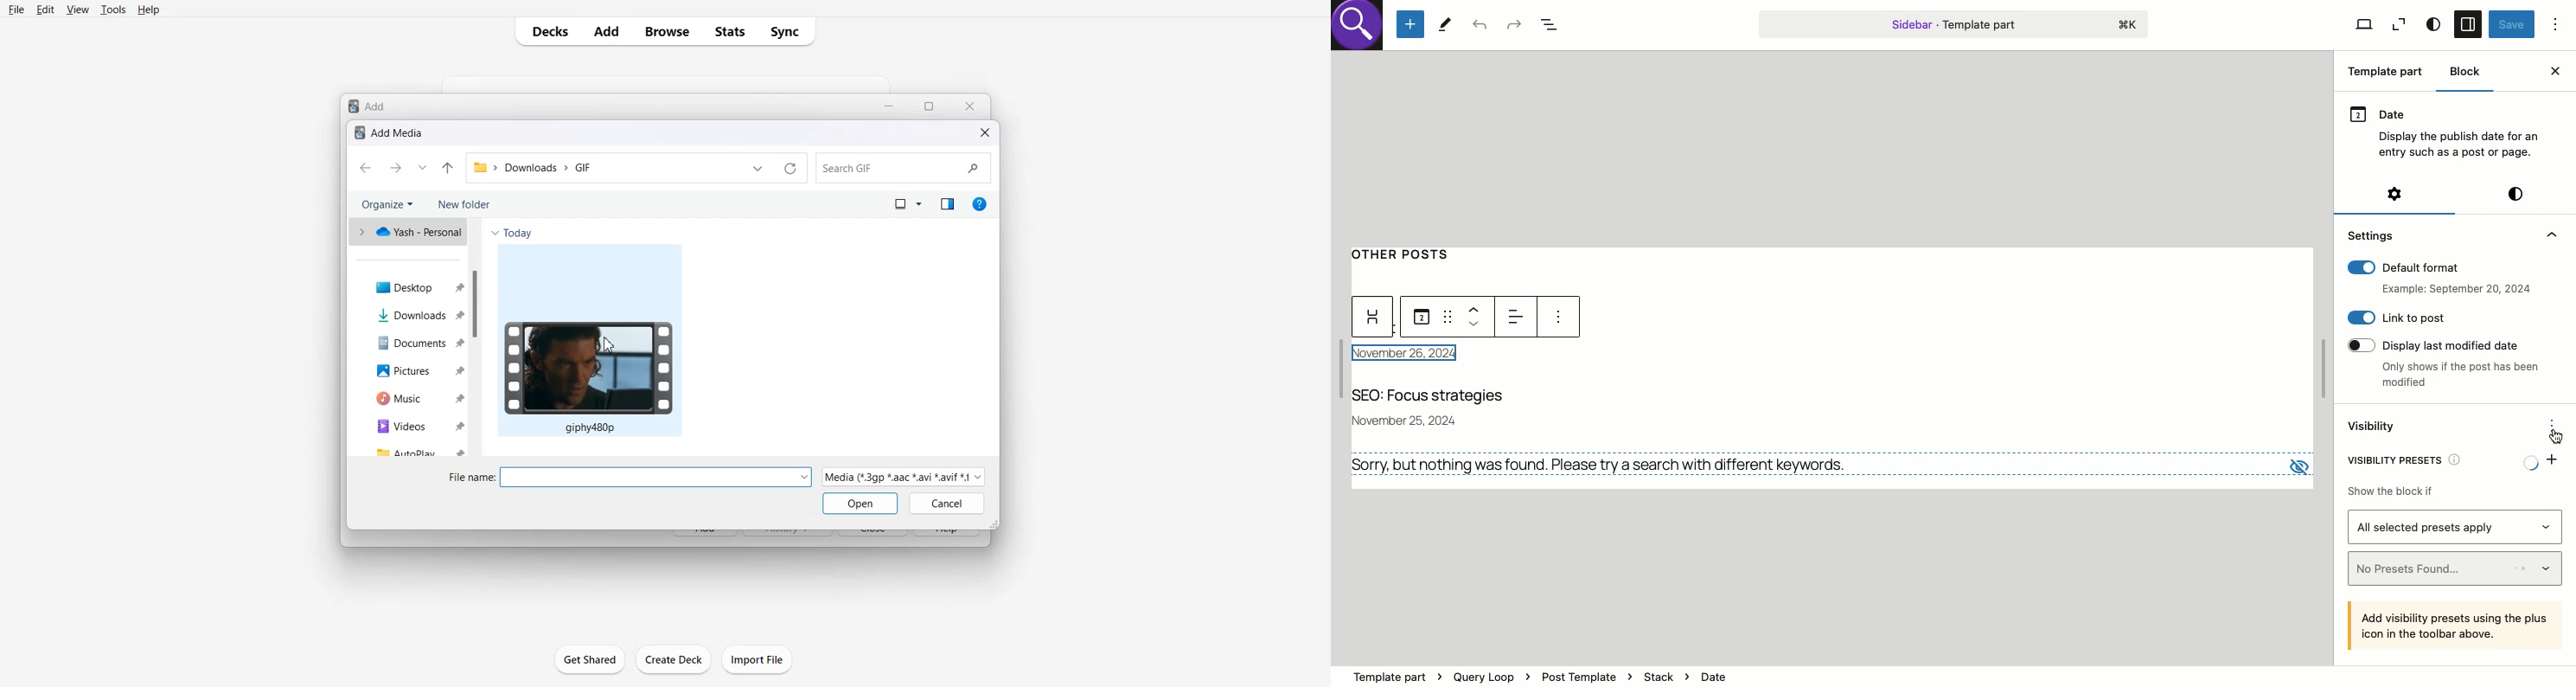 The image size is (2576, 700). I want to click on Today, so click(511, 231).